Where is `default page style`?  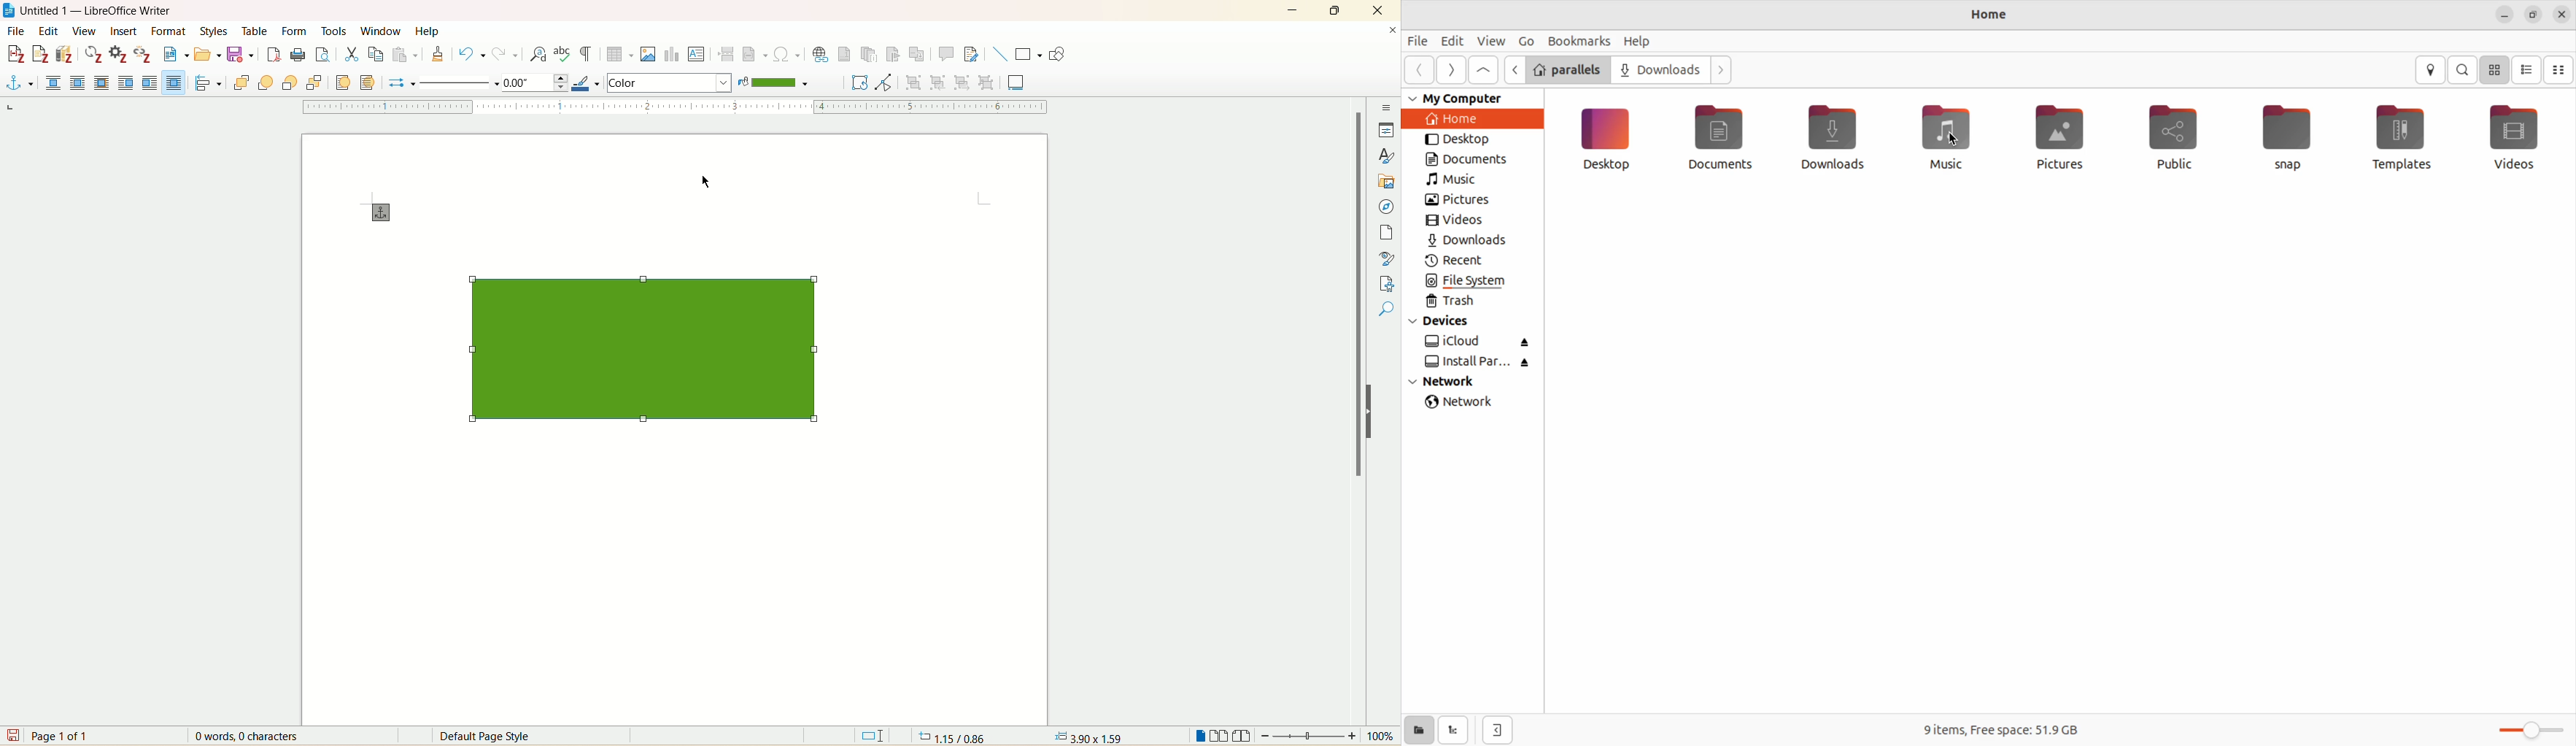 default page style is located at coordinates (498, 736).